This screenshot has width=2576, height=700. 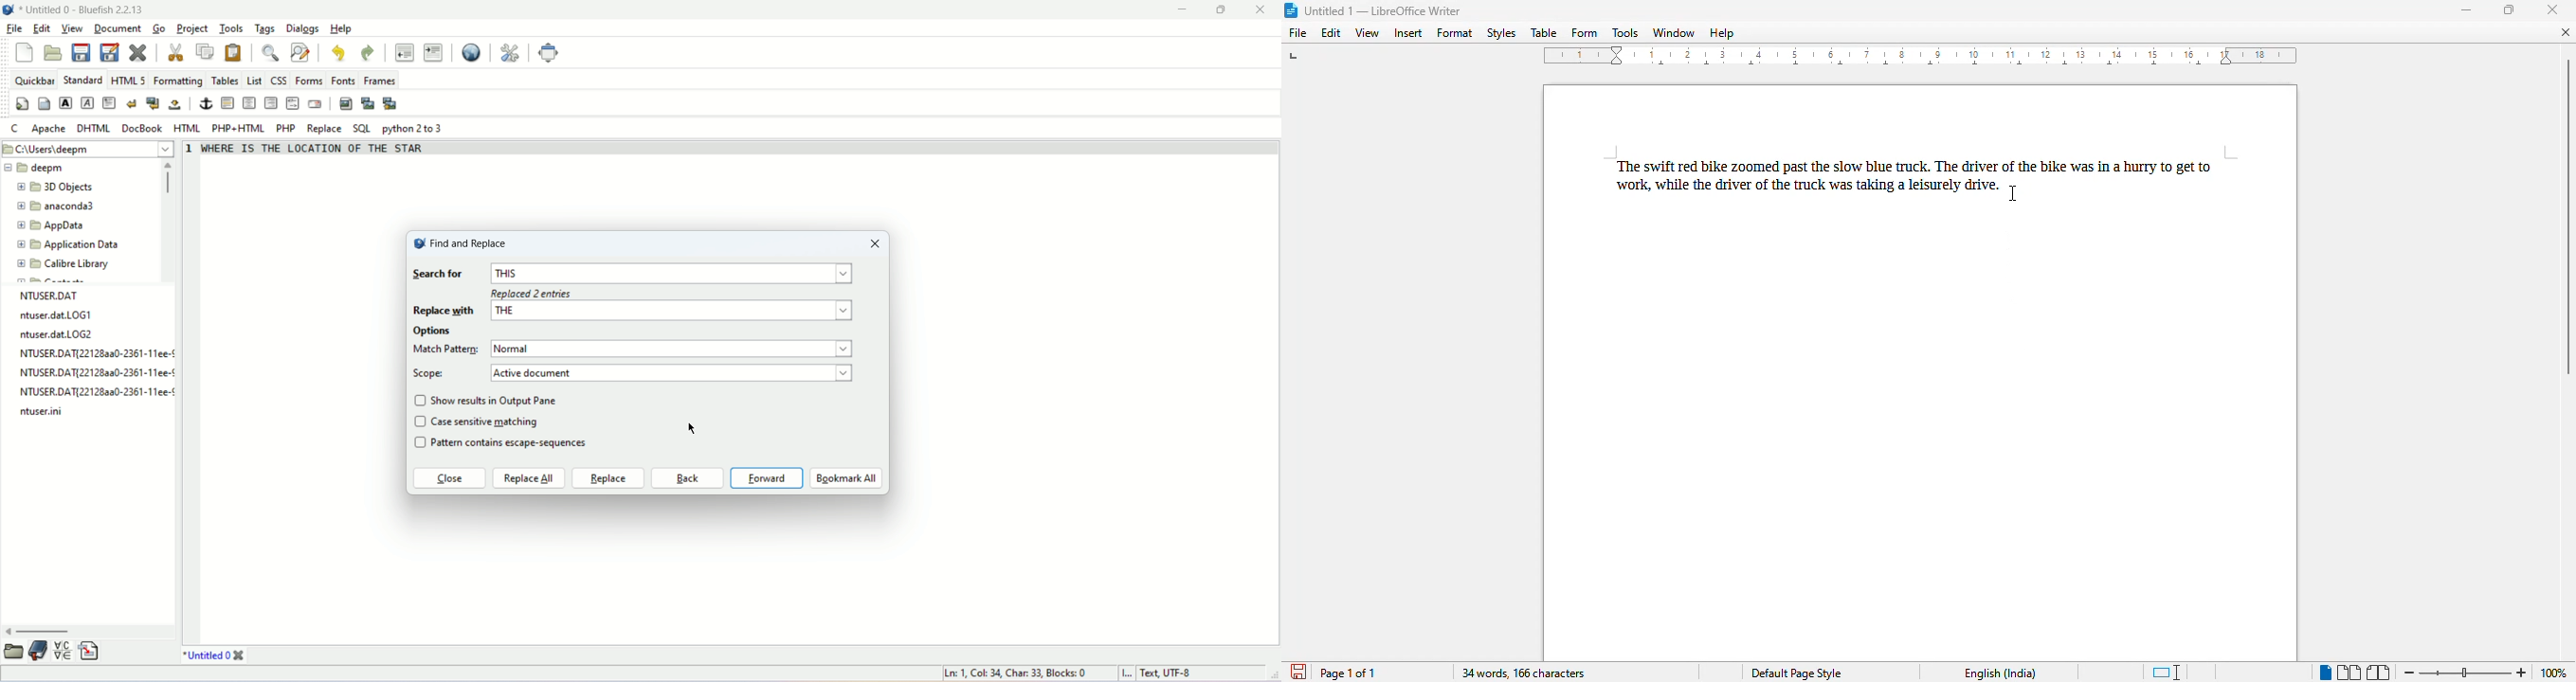 What do you see at coordinates (1543, 33) in the screenshot?
I see `table` at bounding box center [1543, 33].